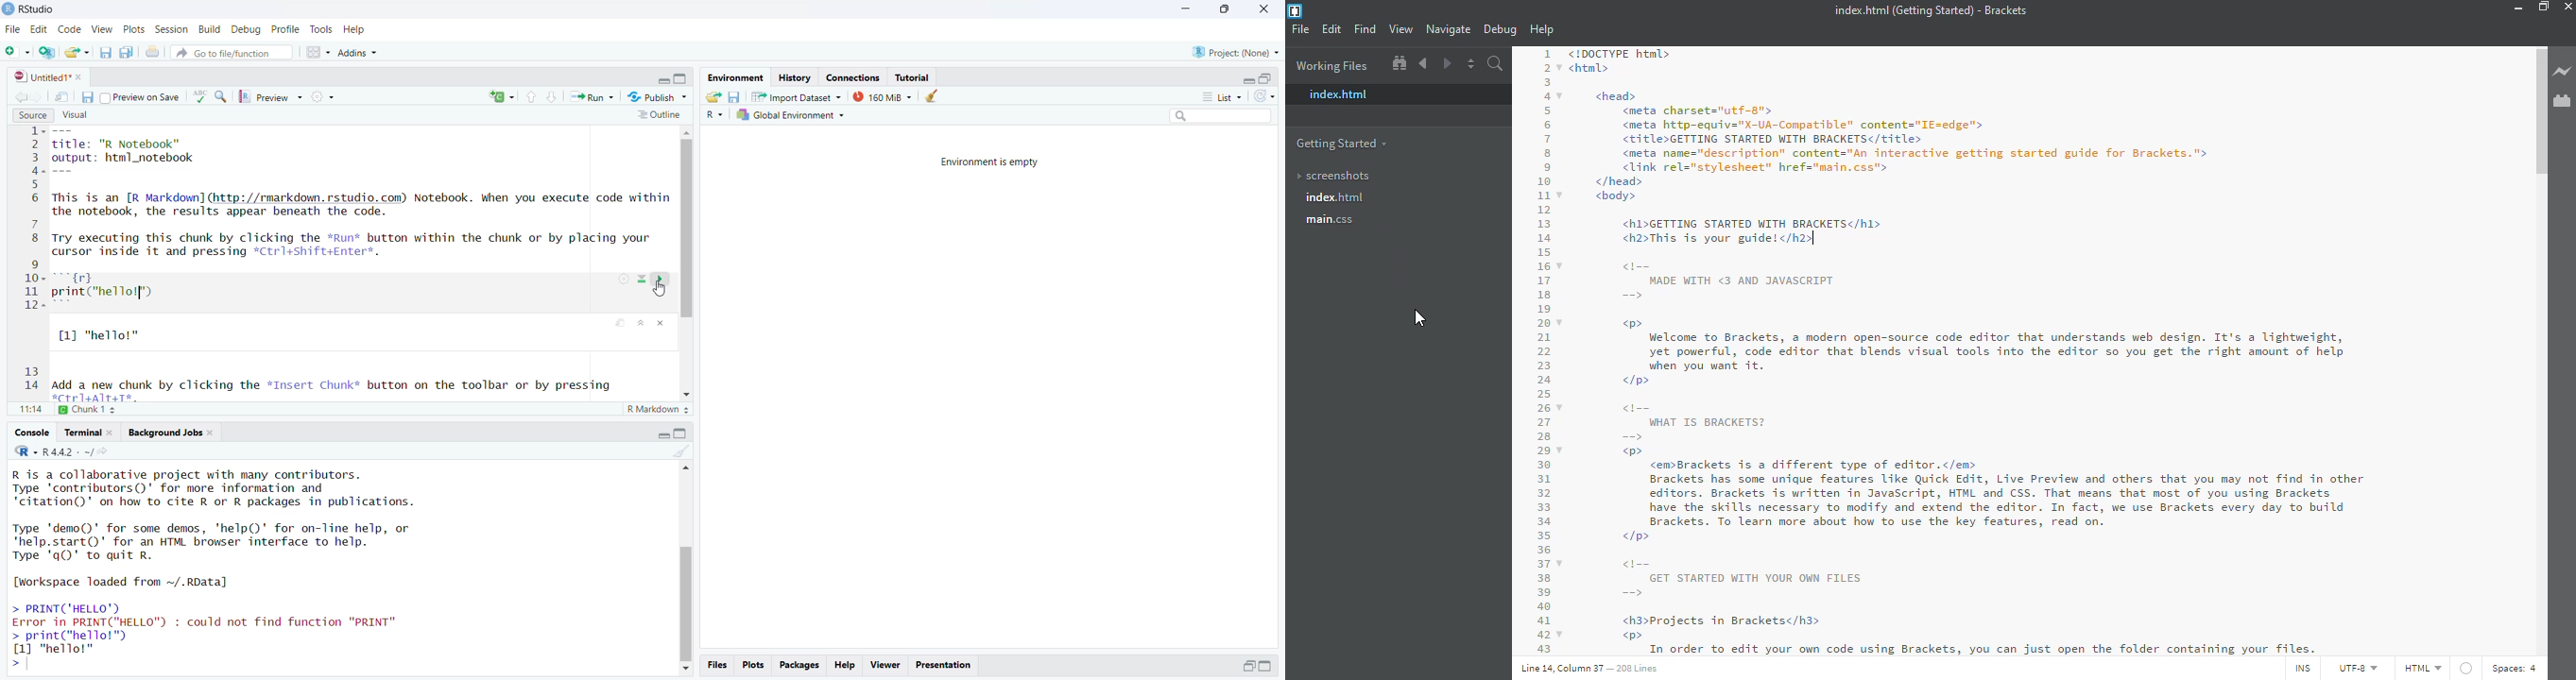 This screenshot has height=700, width=2576. I want to click on clear object from the workspace, so click(934, 96).